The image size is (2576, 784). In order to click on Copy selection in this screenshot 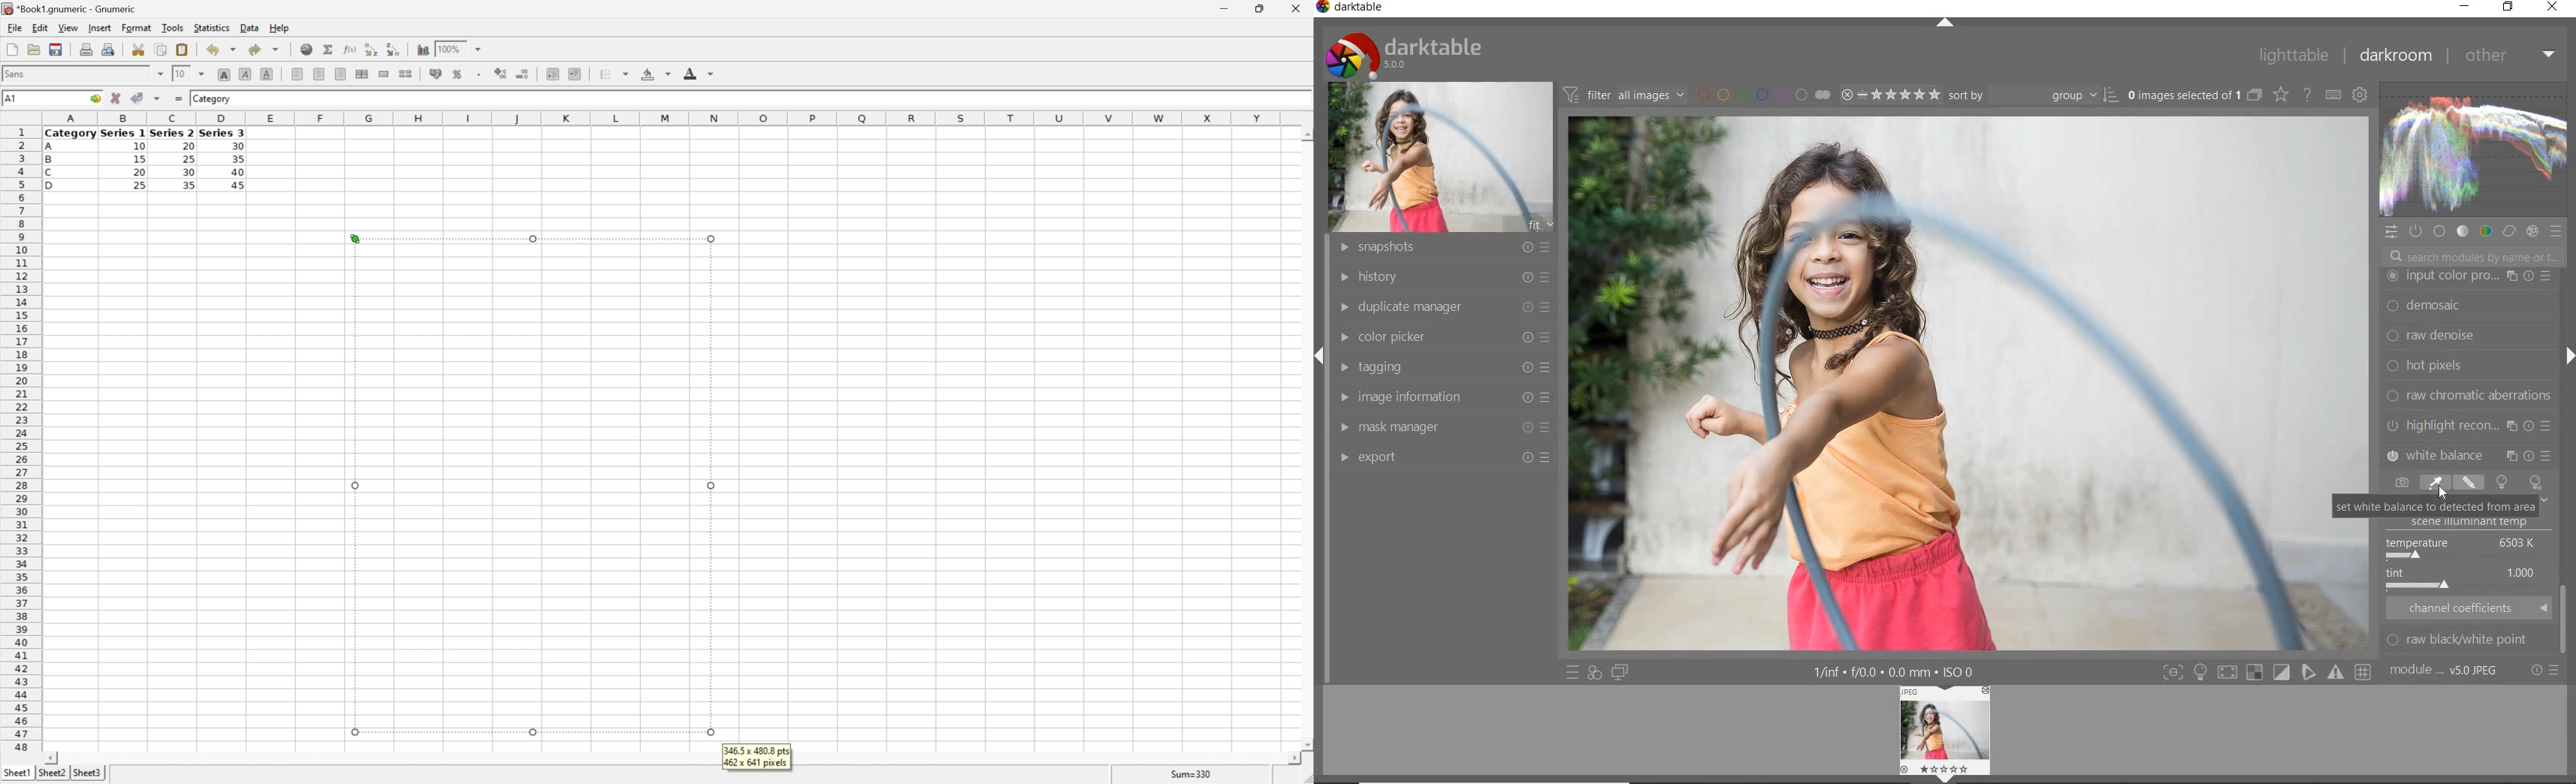, I will do `click(161, 49)`.